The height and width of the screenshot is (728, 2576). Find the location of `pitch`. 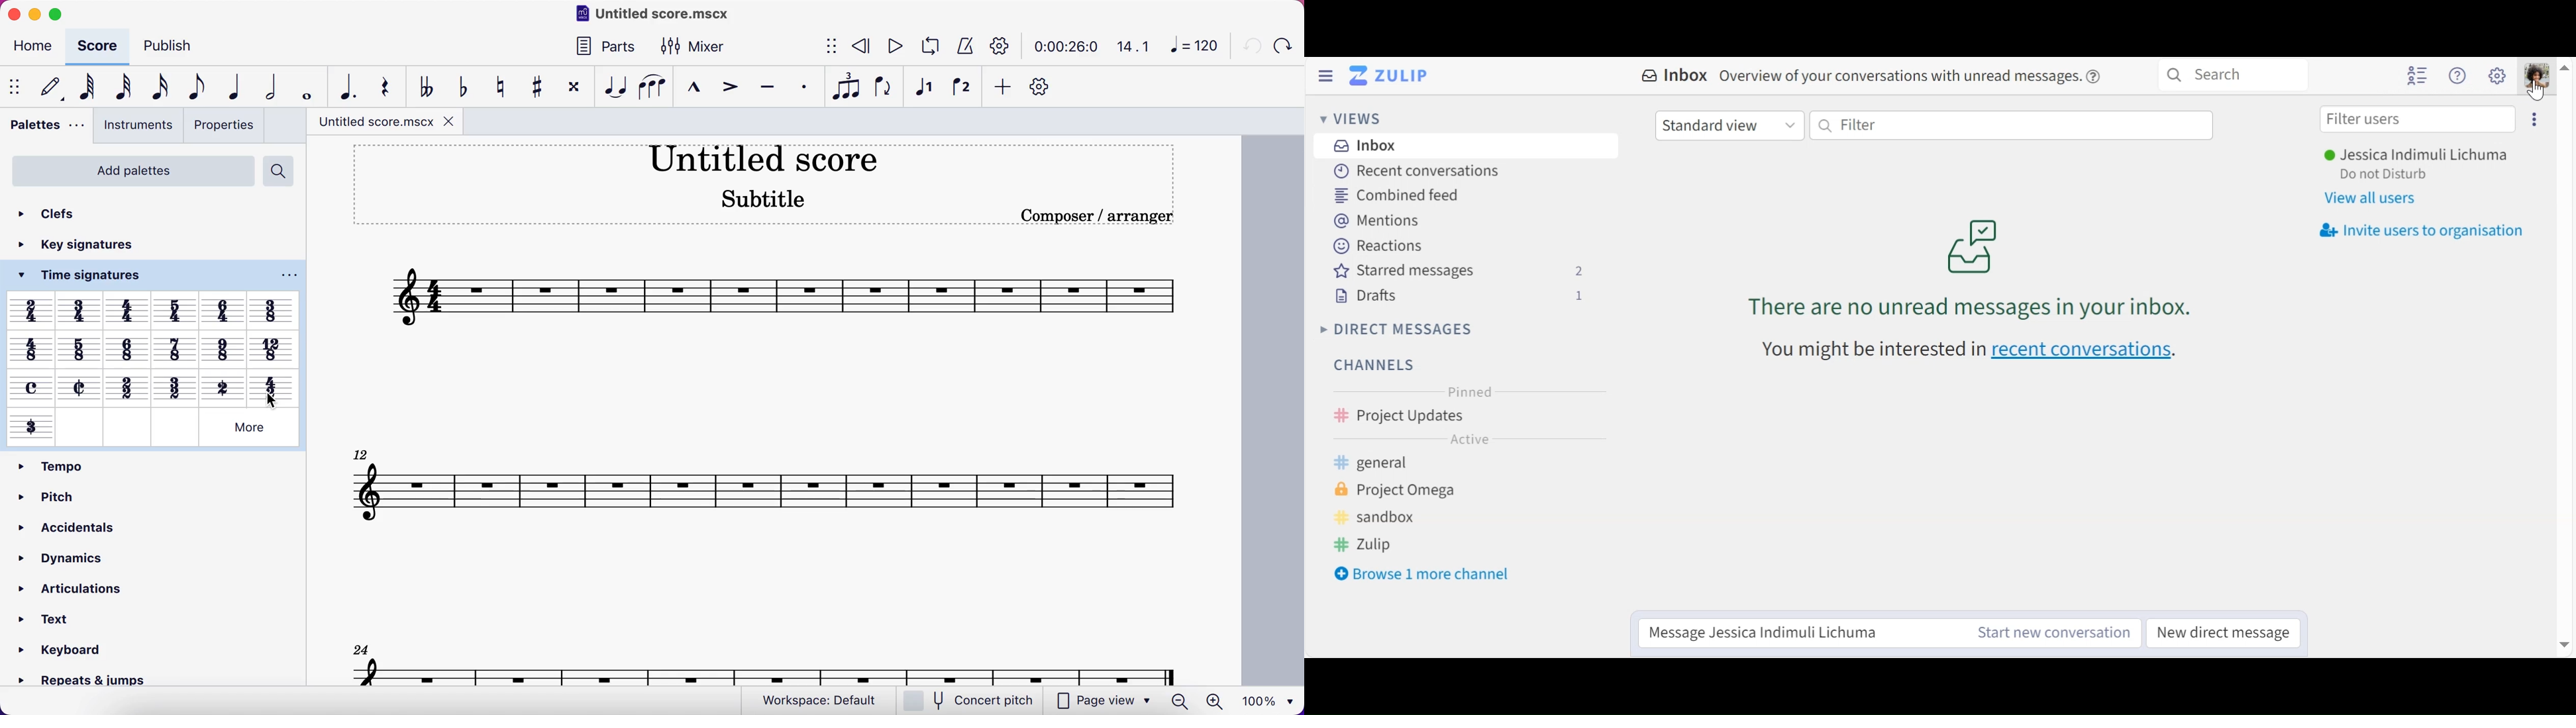

pitch is located at coordinates (62, 493).